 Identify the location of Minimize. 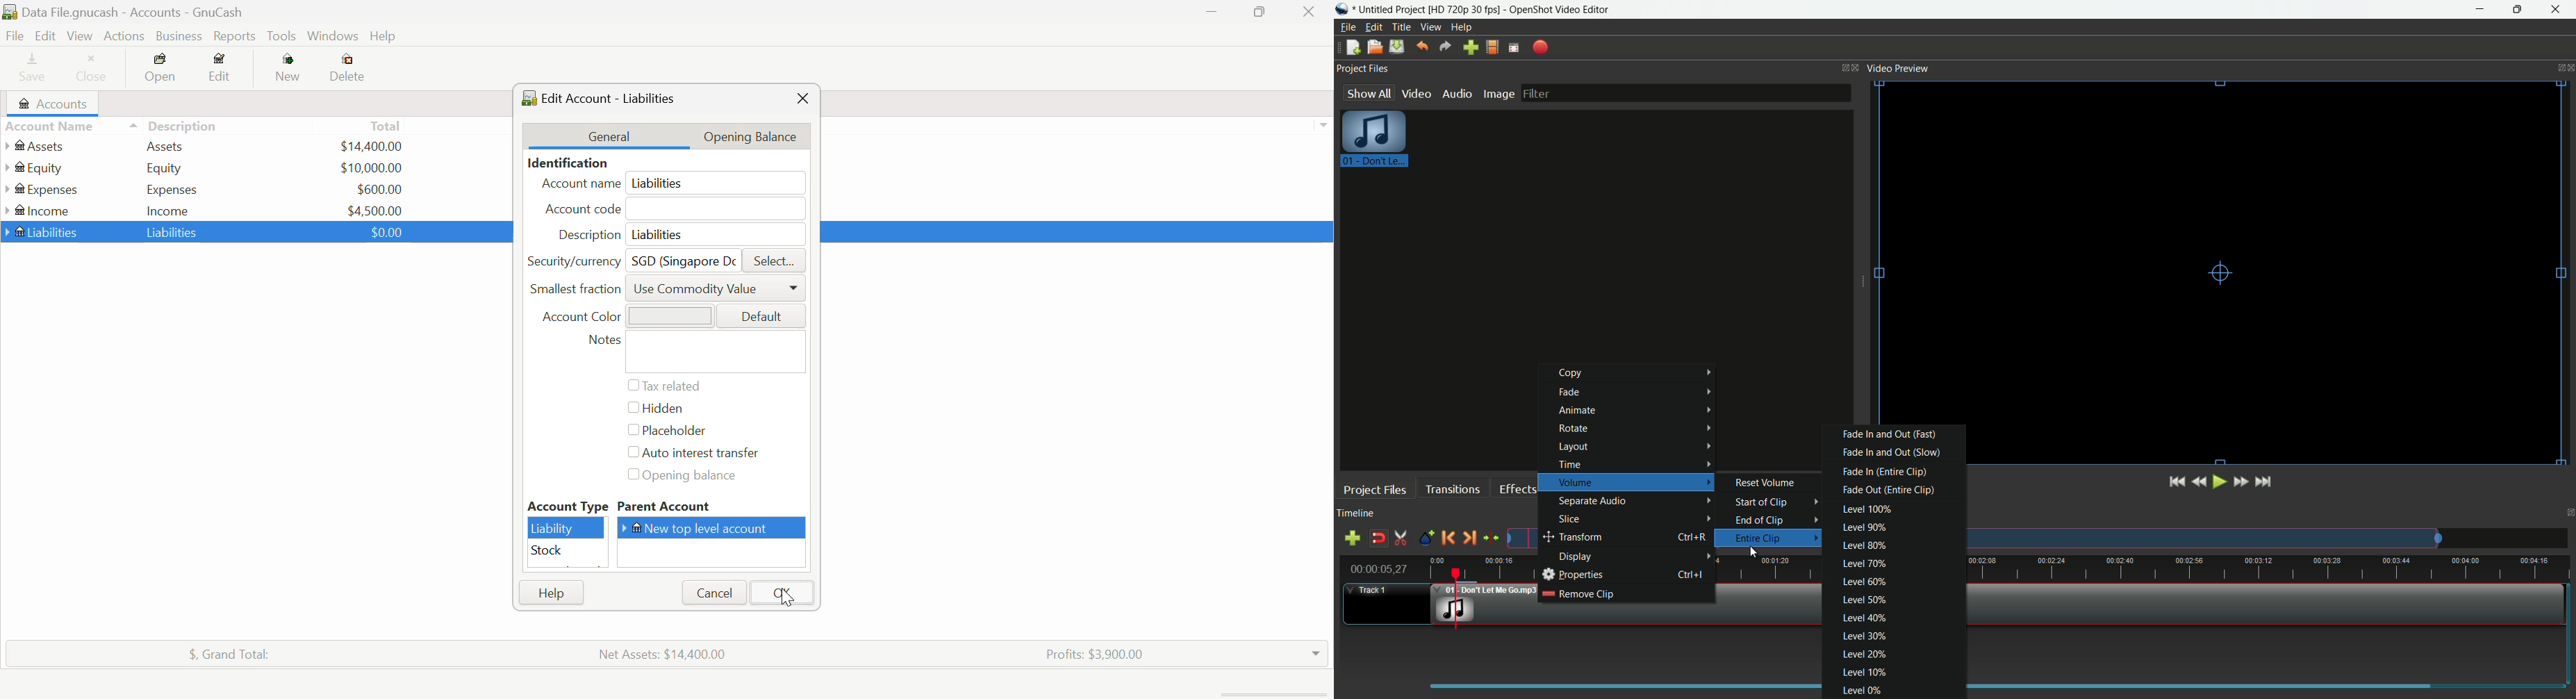
(1262, 13).